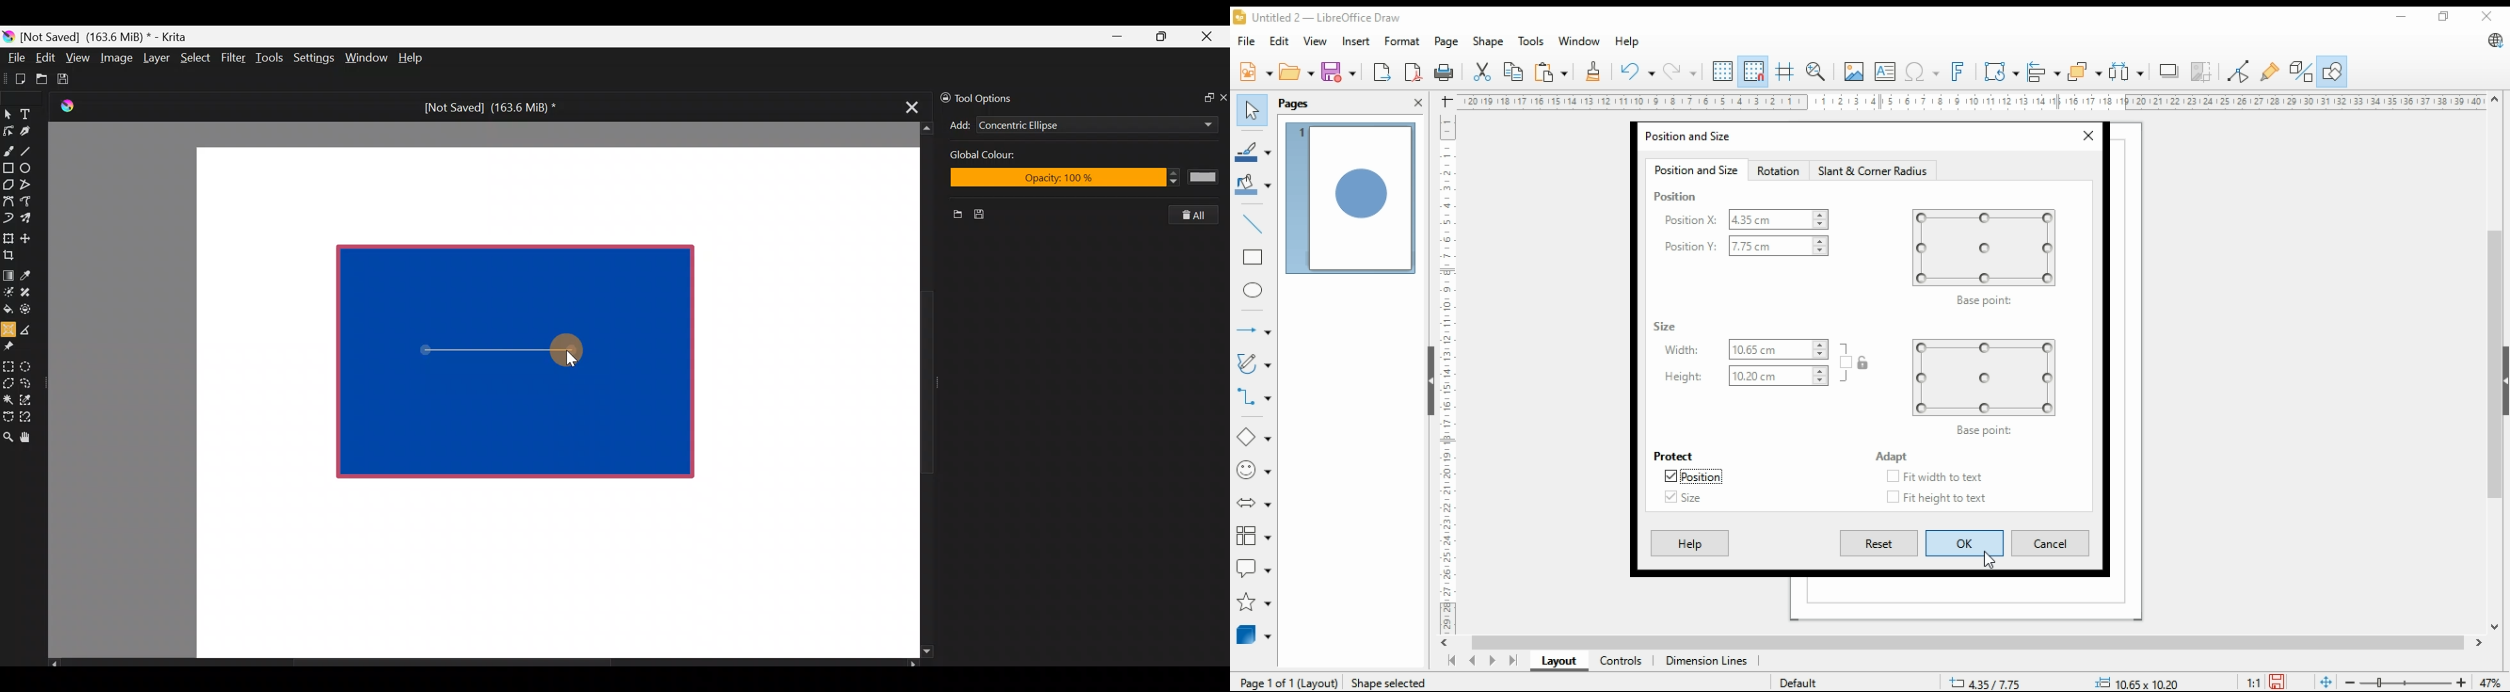 This screenshot has height=700, width=2520. Describe the element at coordinates (272, 58) in the screenshot. I see `Tools` at that location.